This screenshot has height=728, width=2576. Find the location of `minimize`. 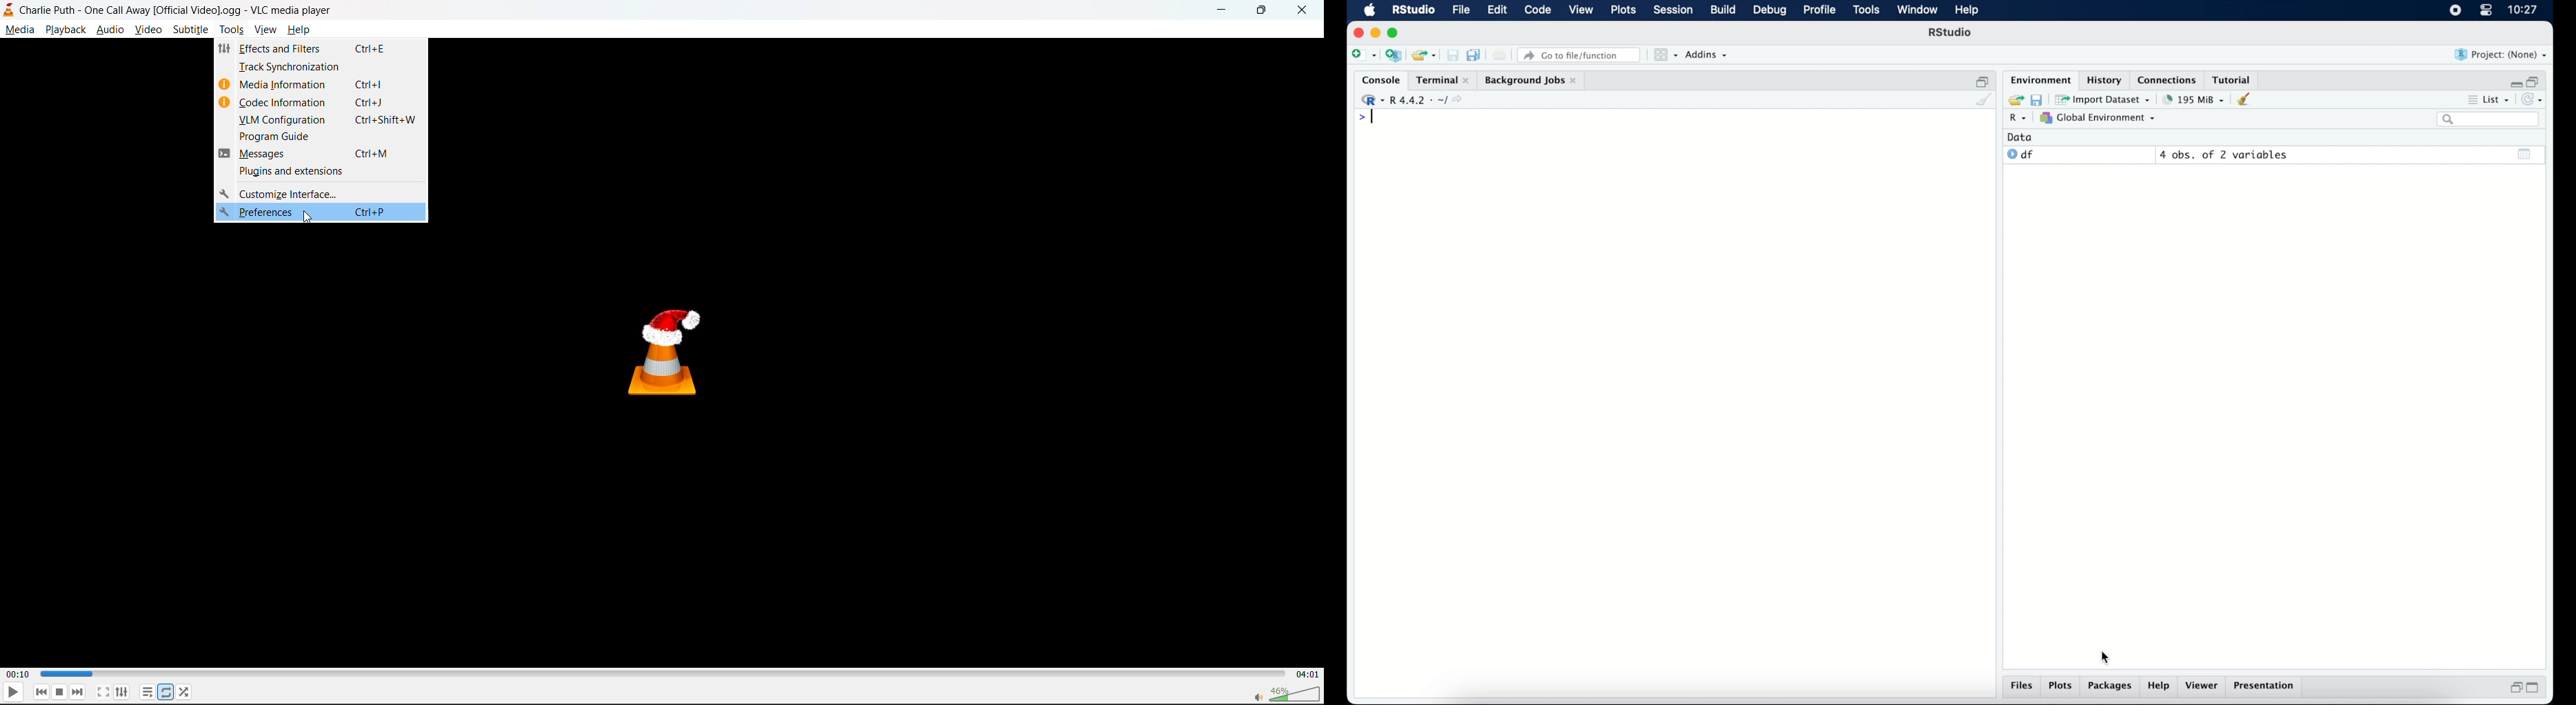

minimize is located at coordinates (1375, 33).